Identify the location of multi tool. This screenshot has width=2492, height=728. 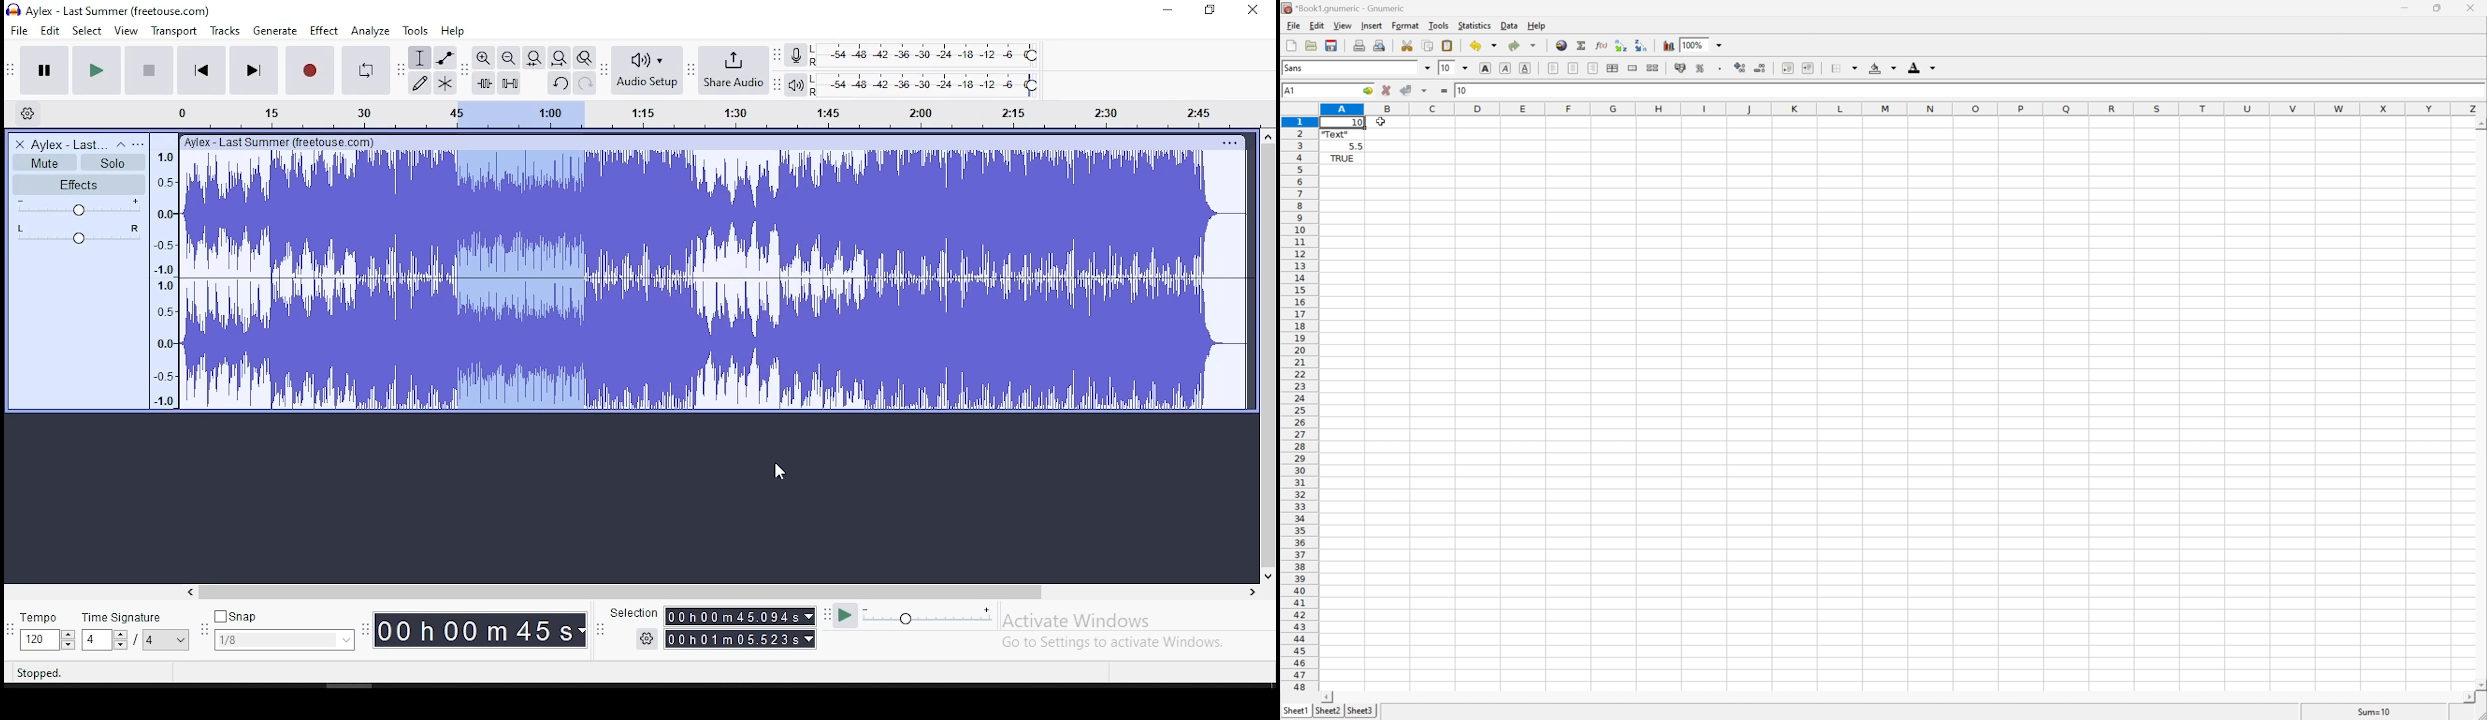
(444, 85).